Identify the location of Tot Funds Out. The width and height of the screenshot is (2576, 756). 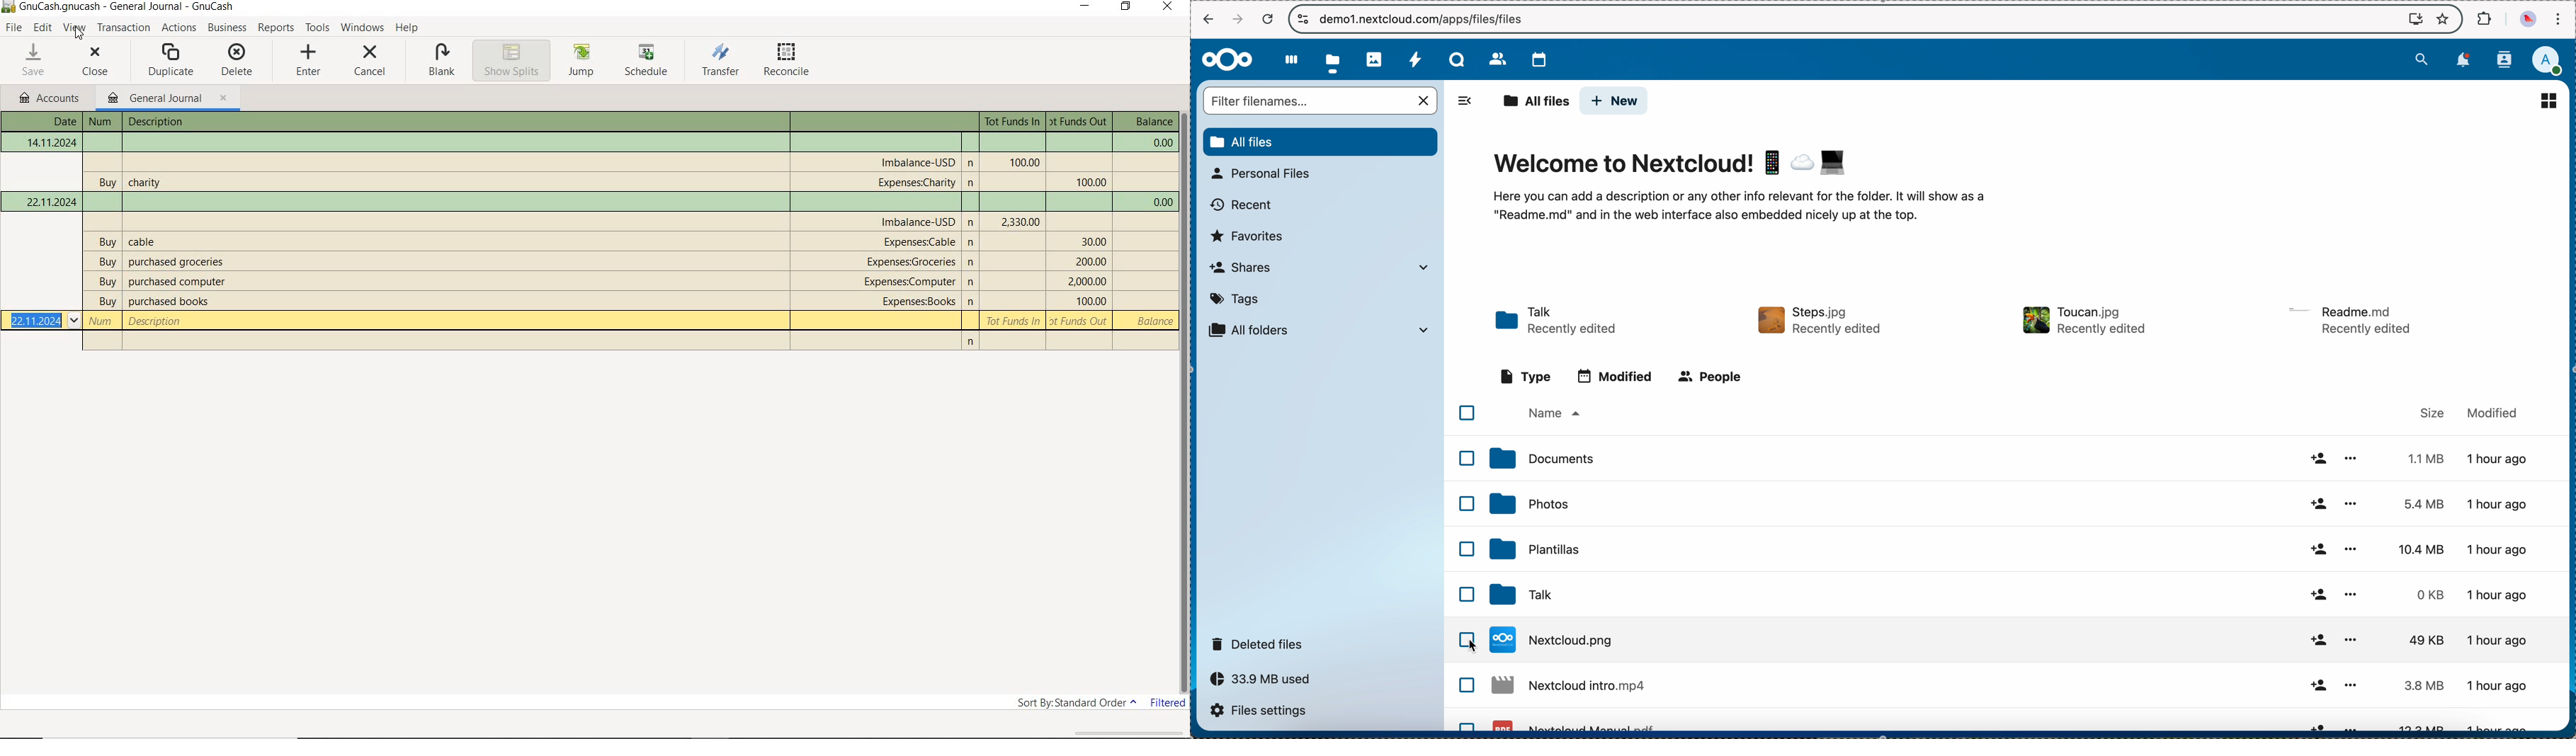
(1091, 183).